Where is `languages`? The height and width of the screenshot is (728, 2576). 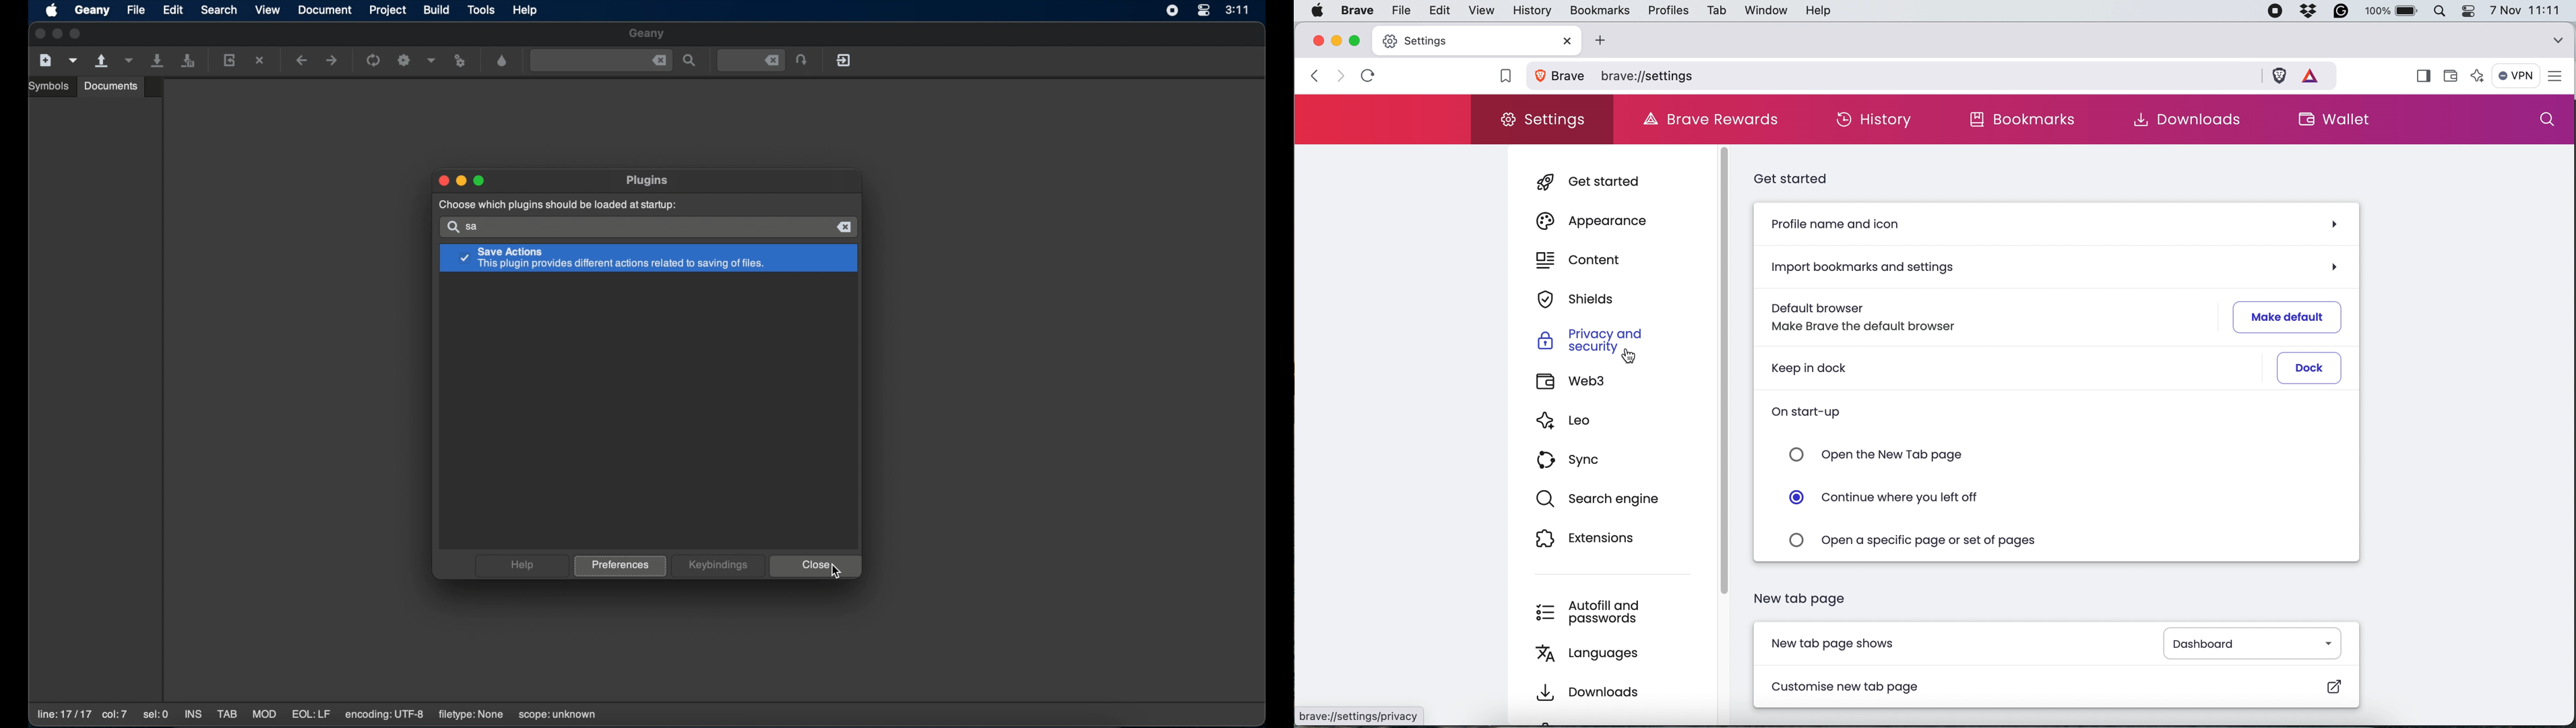
languages is located at coordinates (1595, 651).